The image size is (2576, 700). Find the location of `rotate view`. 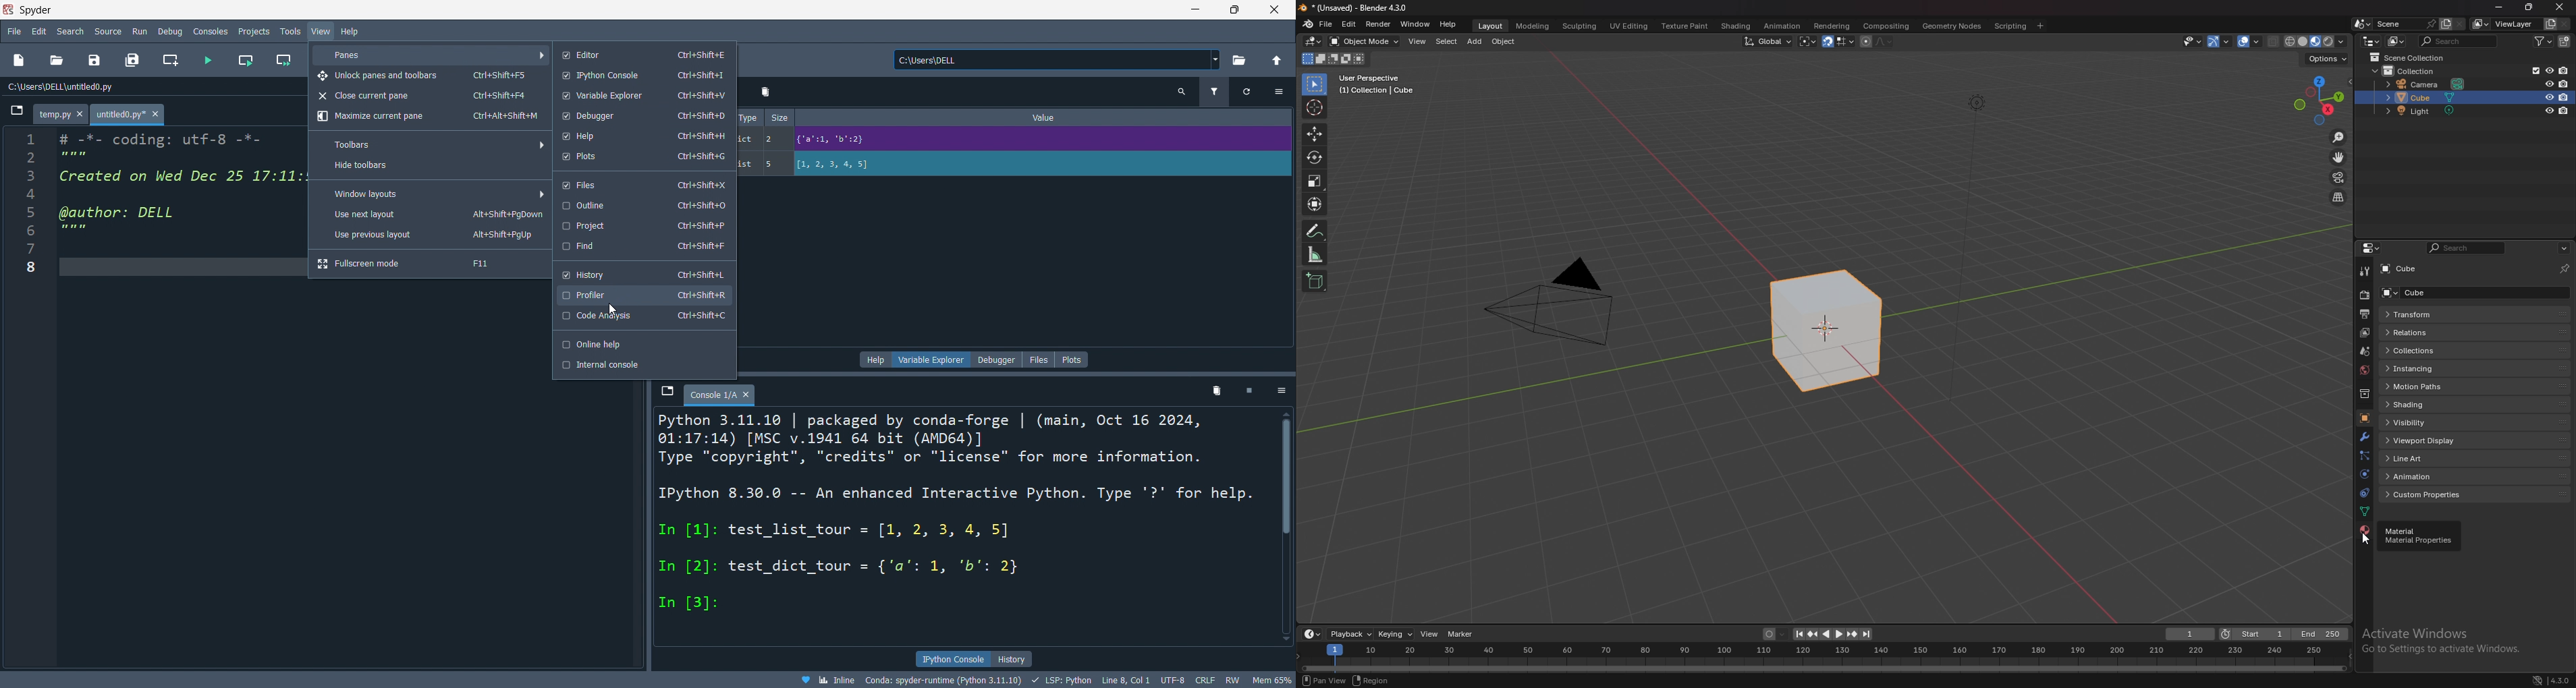

rotate view is located at coordinates (1368, 679).